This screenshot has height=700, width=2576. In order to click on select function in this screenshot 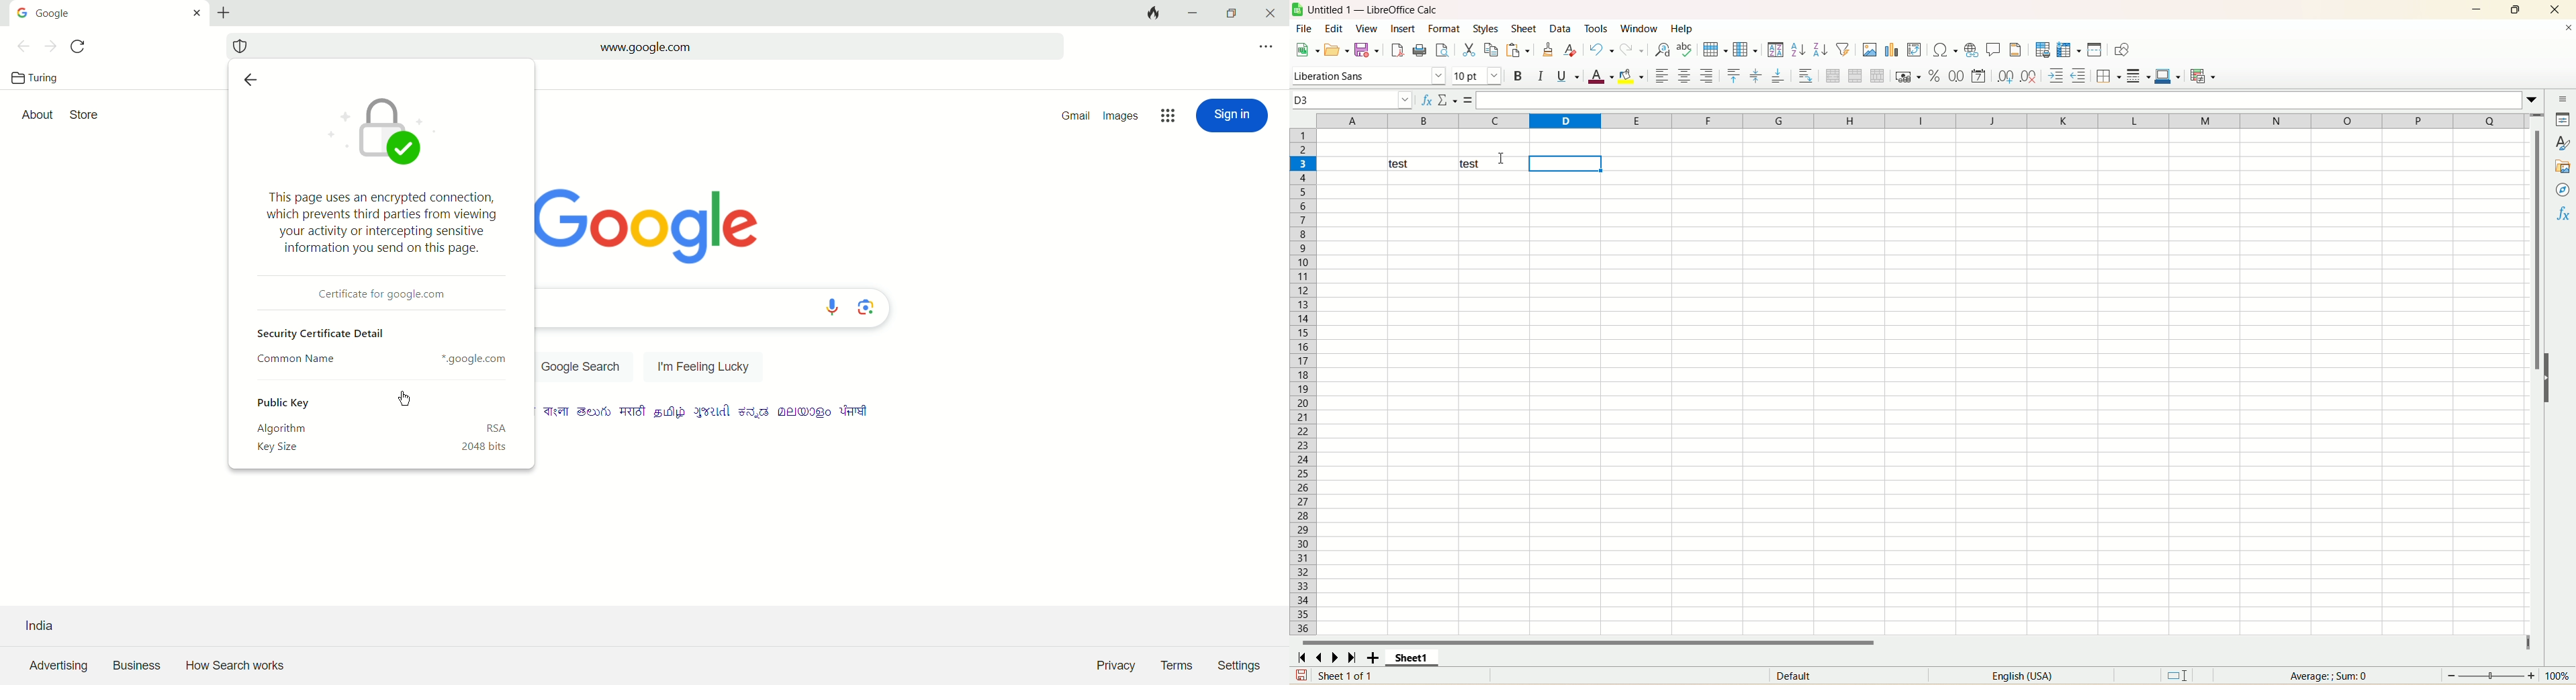, I will do `click(1448, 101)`.